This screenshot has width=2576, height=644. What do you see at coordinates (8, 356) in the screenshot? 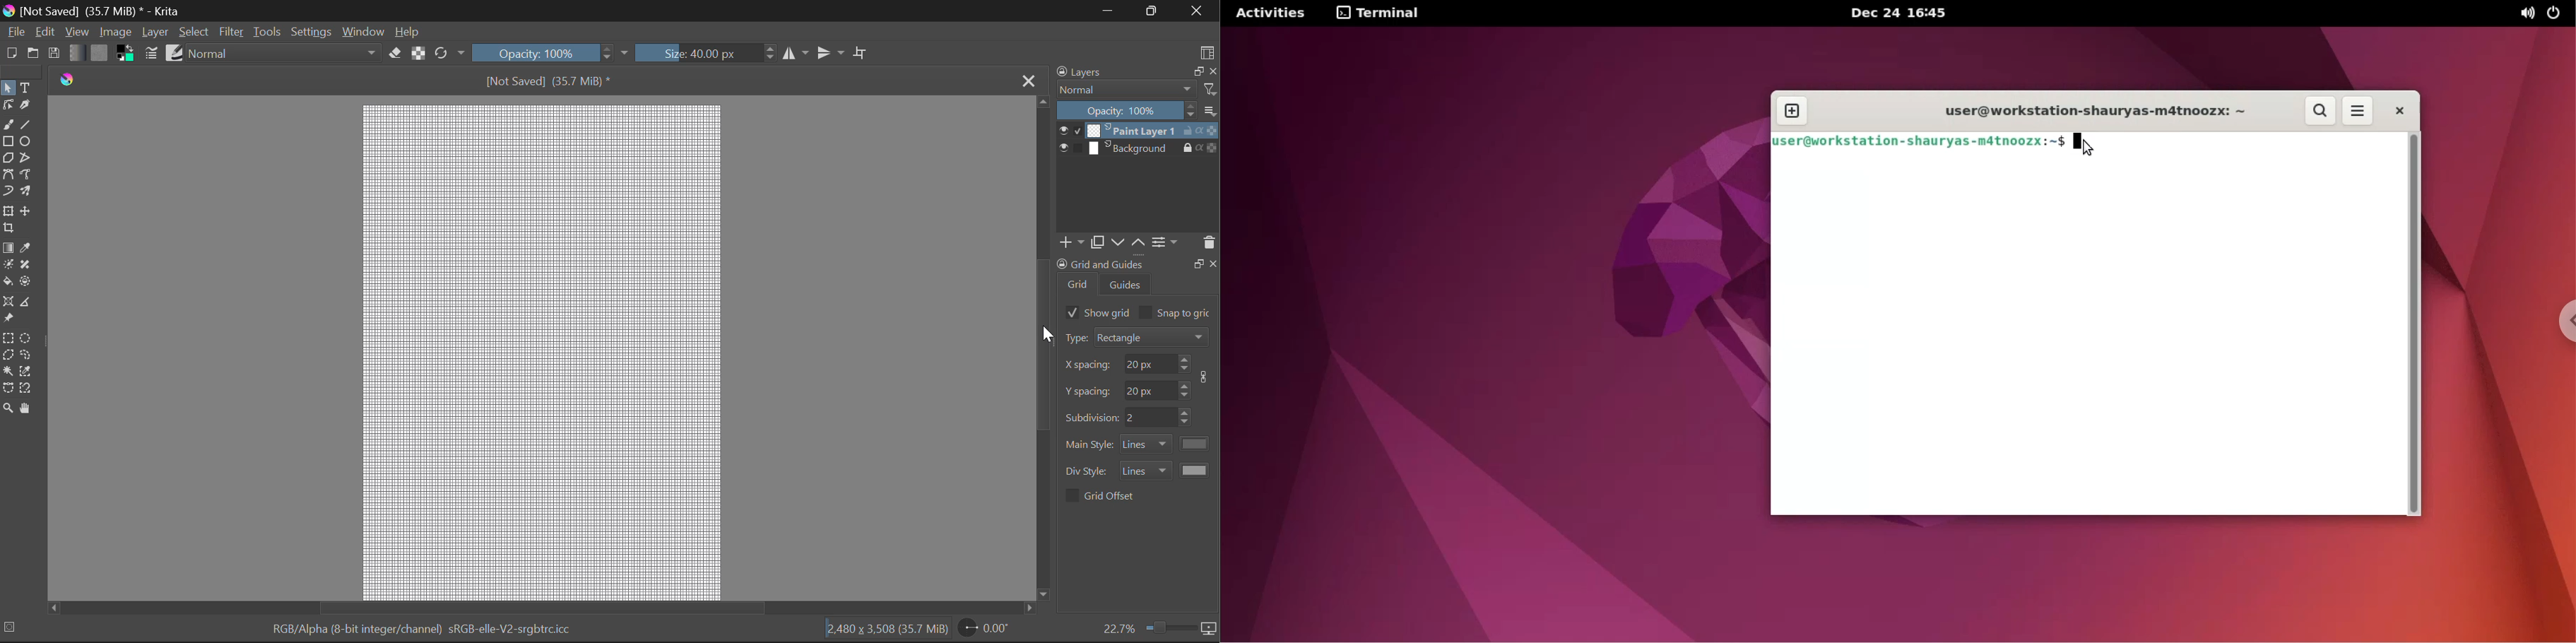
I see `Polygon Selection` at bounding box center [8, 356].